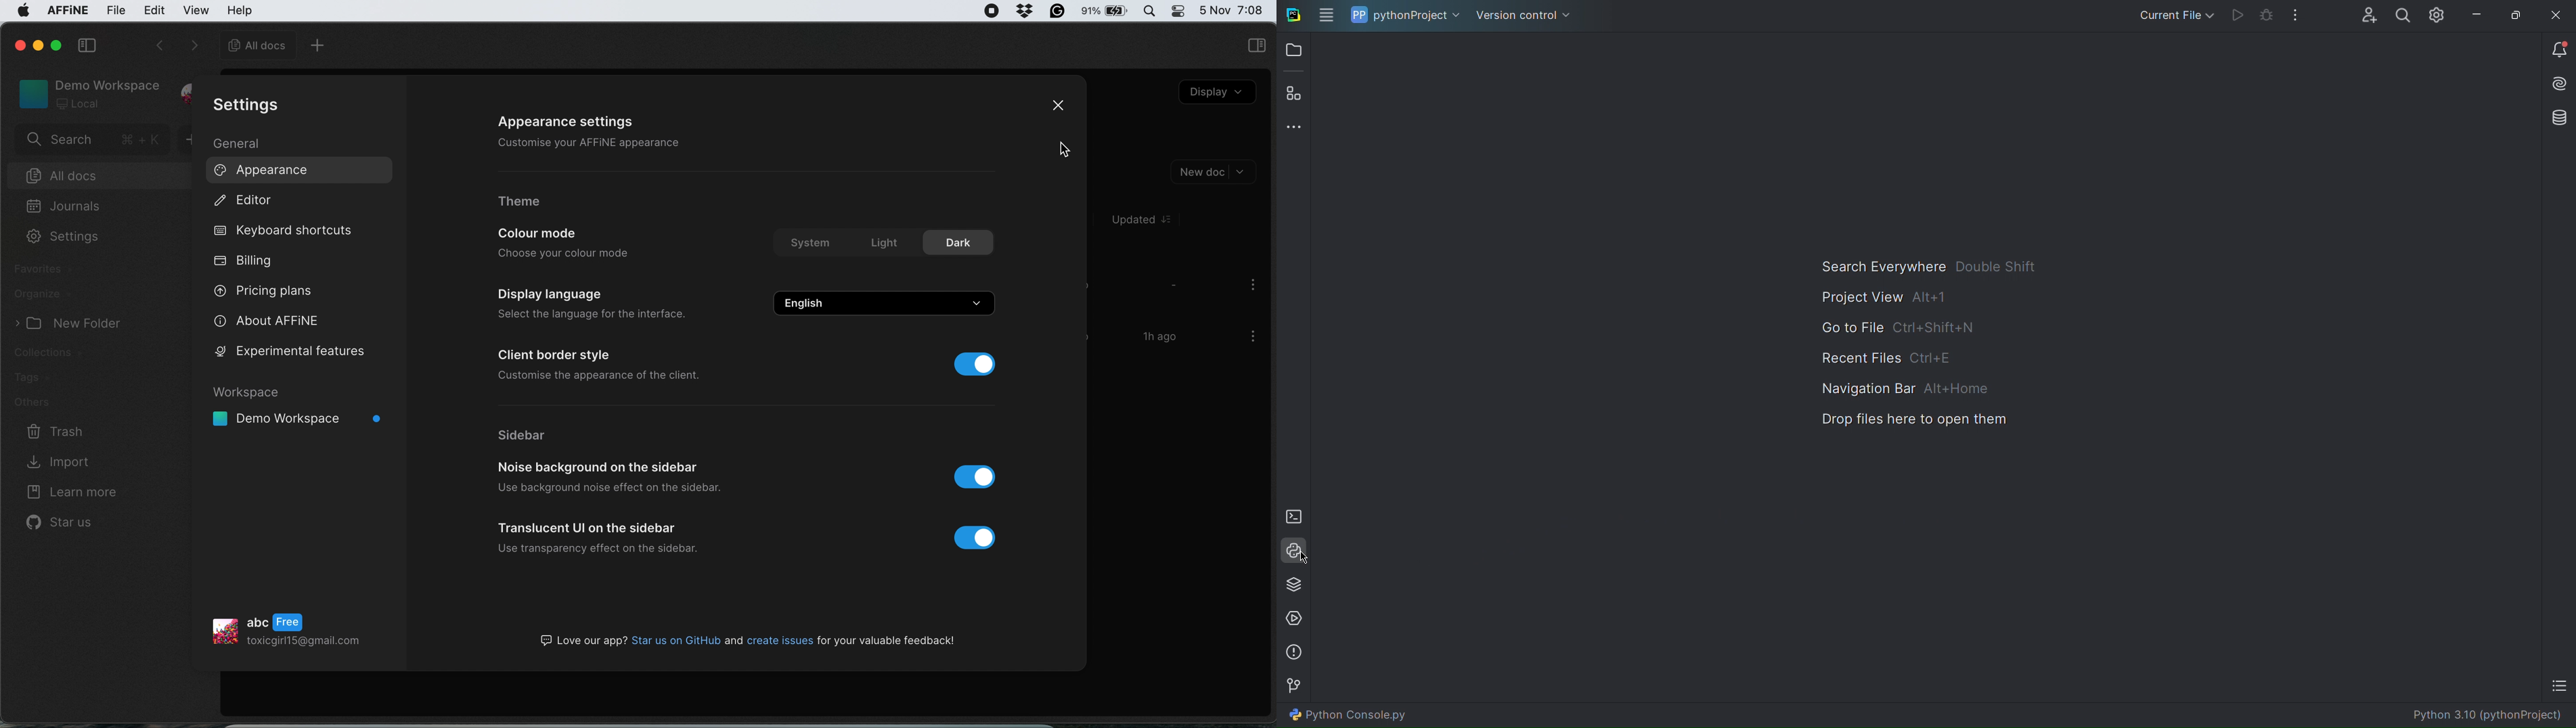 This screenshot has height=728, width=2576. What do you see at coordinates (258, 46) in the screenshot?
I see `all docs` at bounding box center [258, 46].